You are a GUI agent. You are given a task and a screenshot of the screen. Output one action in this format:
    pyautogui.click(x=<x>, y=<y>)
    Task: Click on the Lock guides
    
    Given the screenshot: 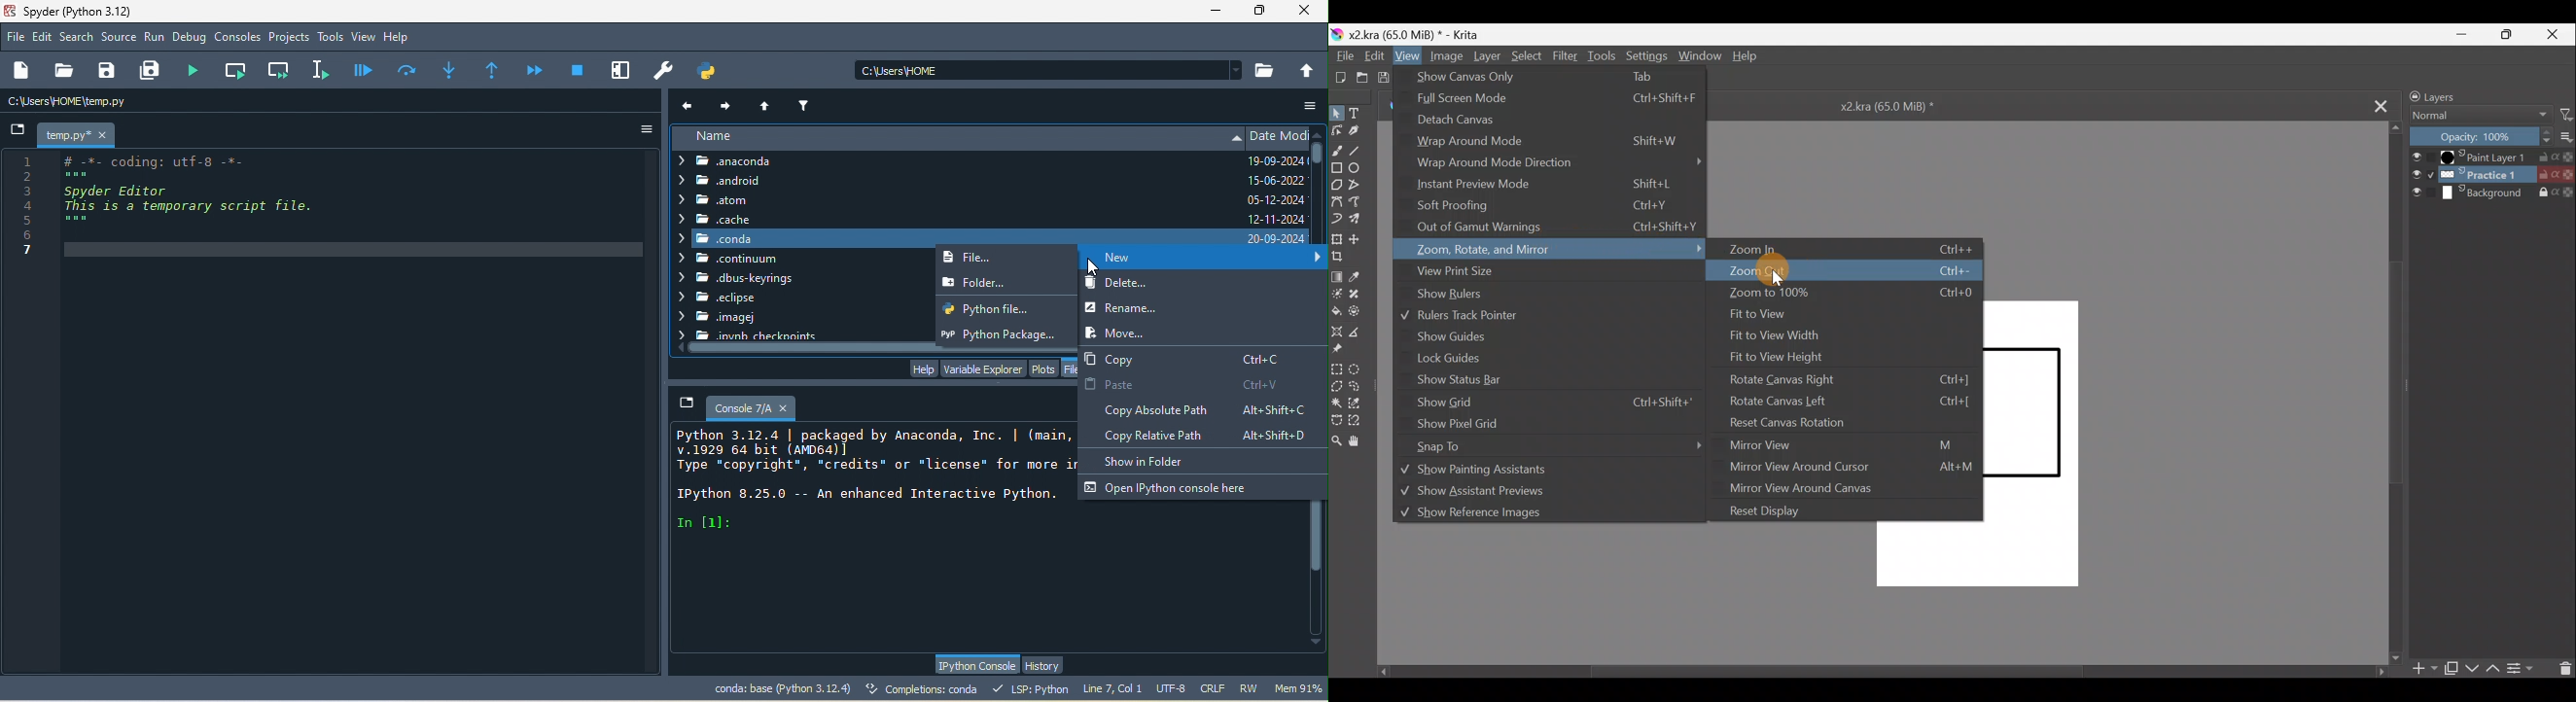 What is the action you would take?
    pyautogui.click(x=1450, y=359)
    